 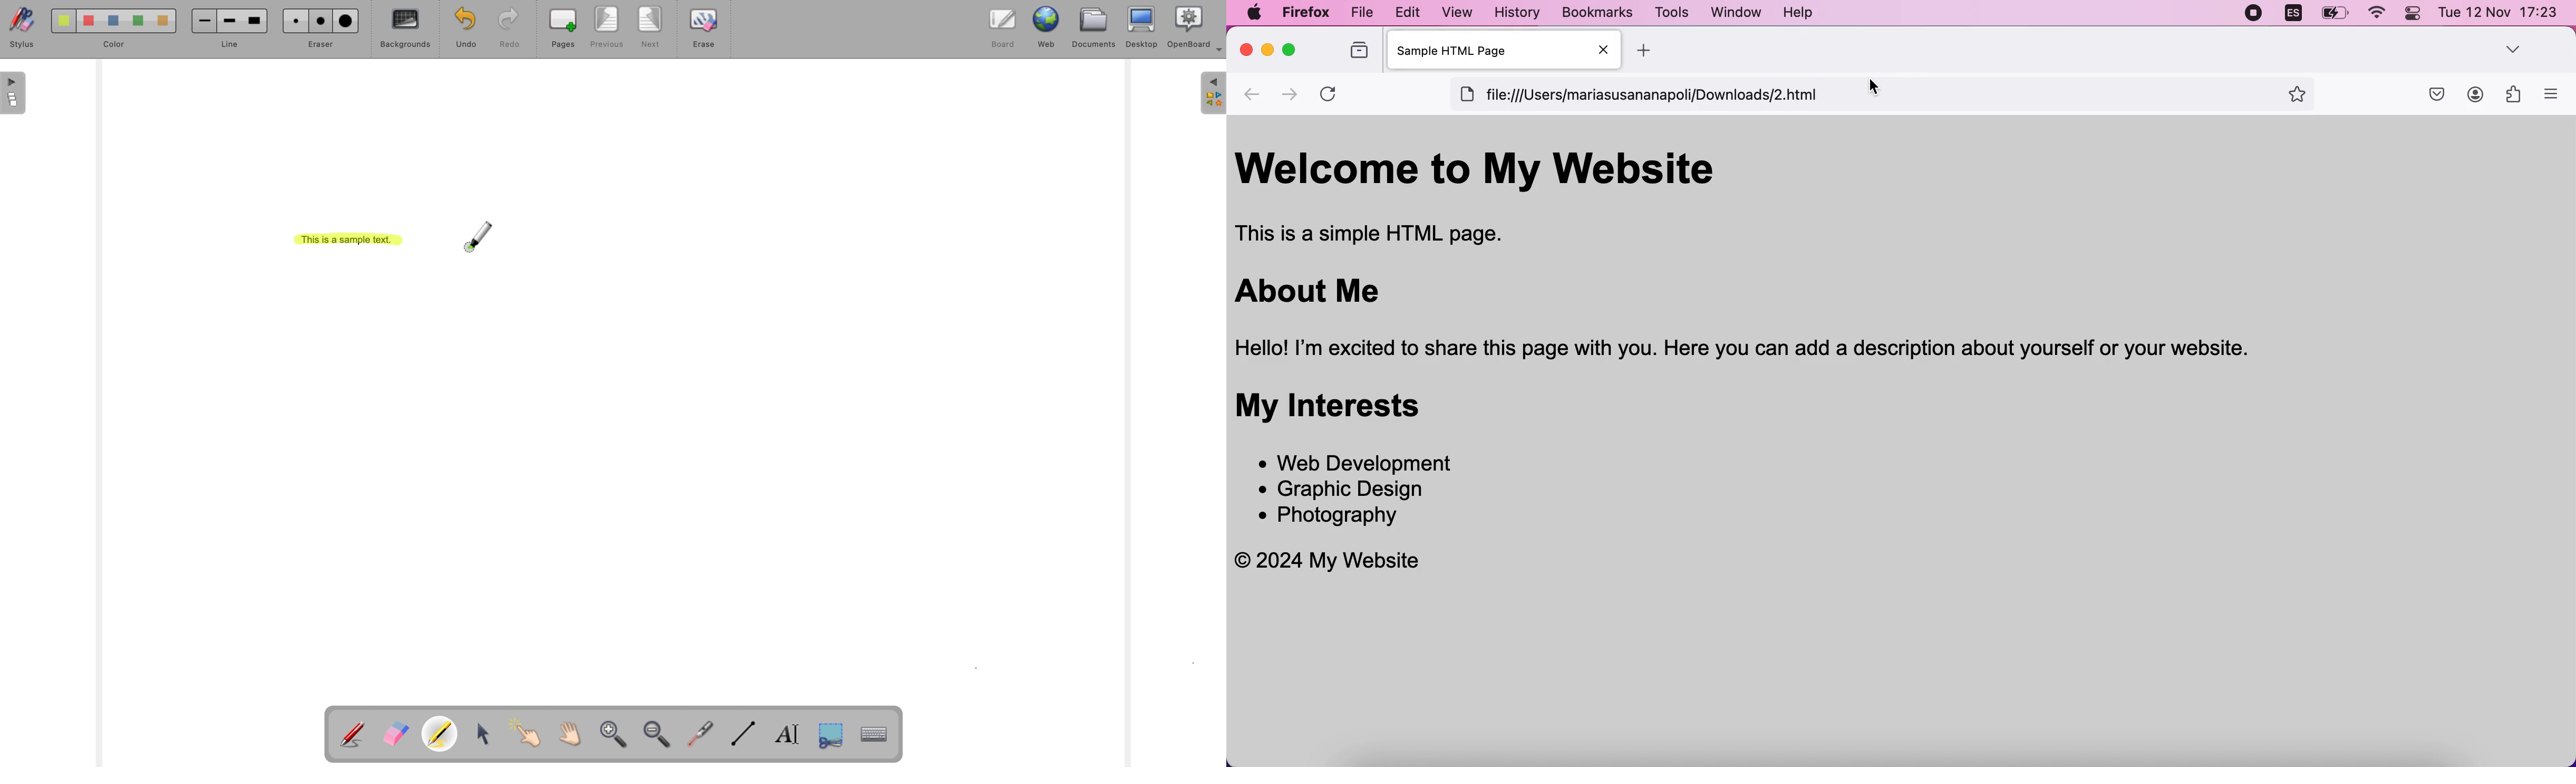 What do you see at coordinates (1362, 14) in the screenshot?
I see `file` at bounding box center [1362, 14].